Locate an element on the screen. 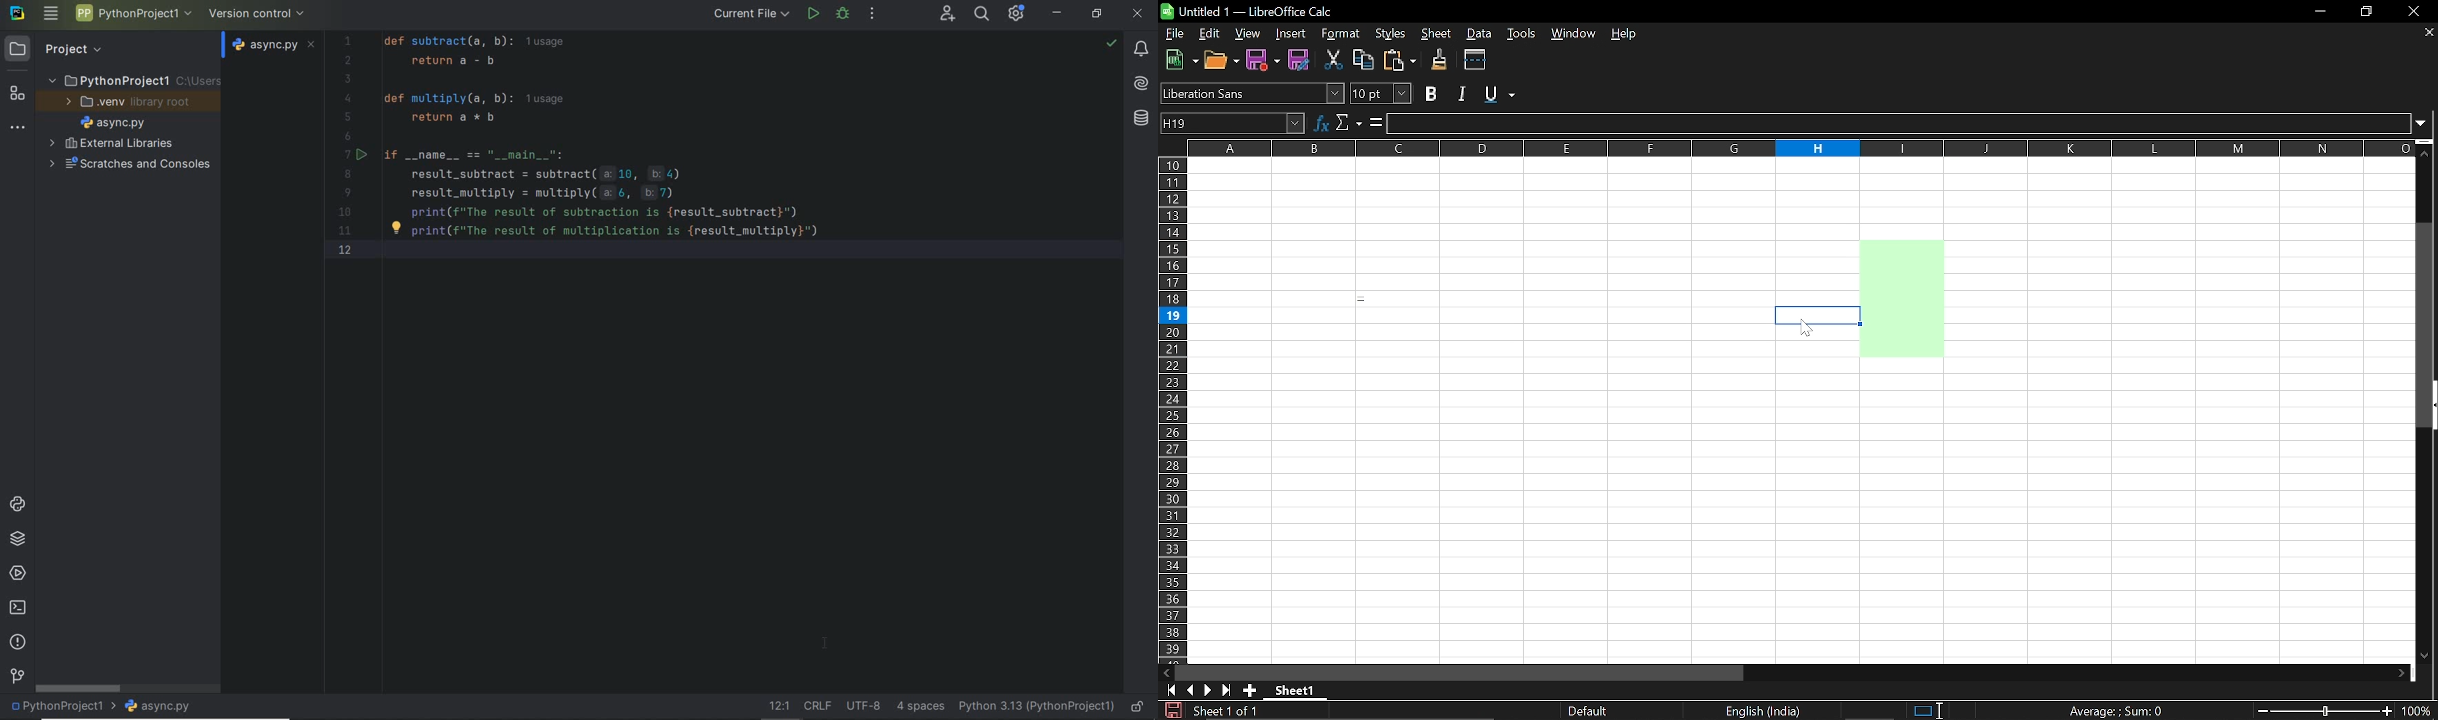 The height and width of the screenshot is (728, 2464). Standard selection is located at coordinates (1920, 709).